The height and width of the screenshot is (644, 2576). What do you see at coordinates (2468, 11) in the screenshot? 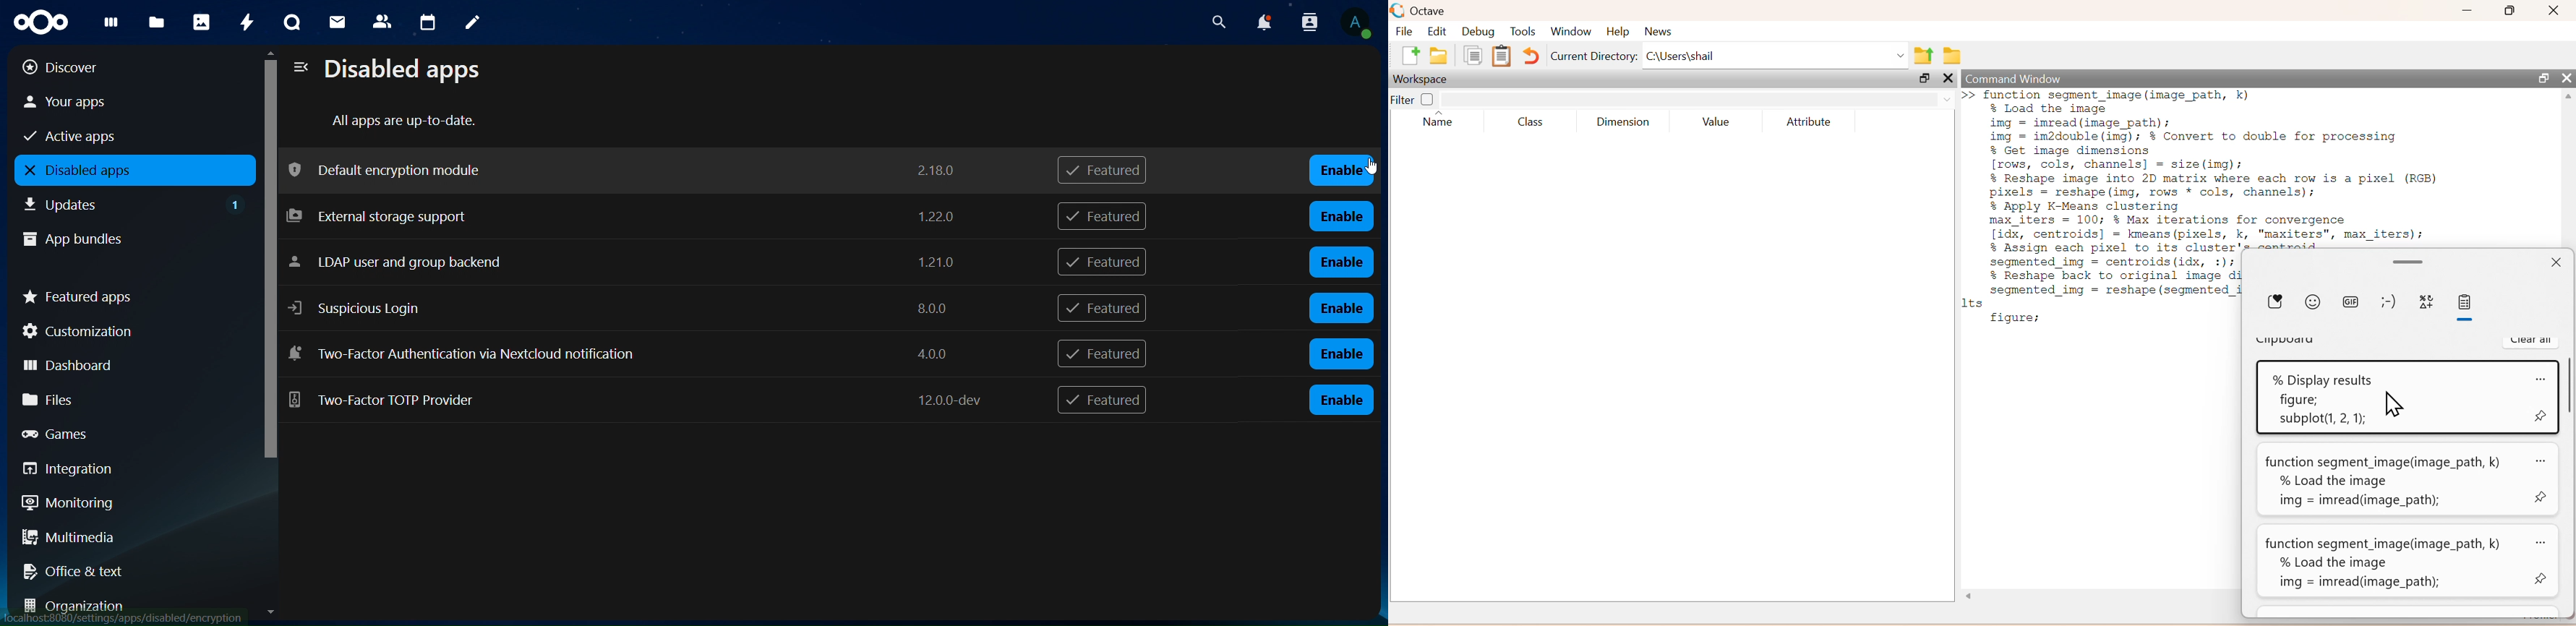
I see `Minimize` at bounding box center [2468, 11].